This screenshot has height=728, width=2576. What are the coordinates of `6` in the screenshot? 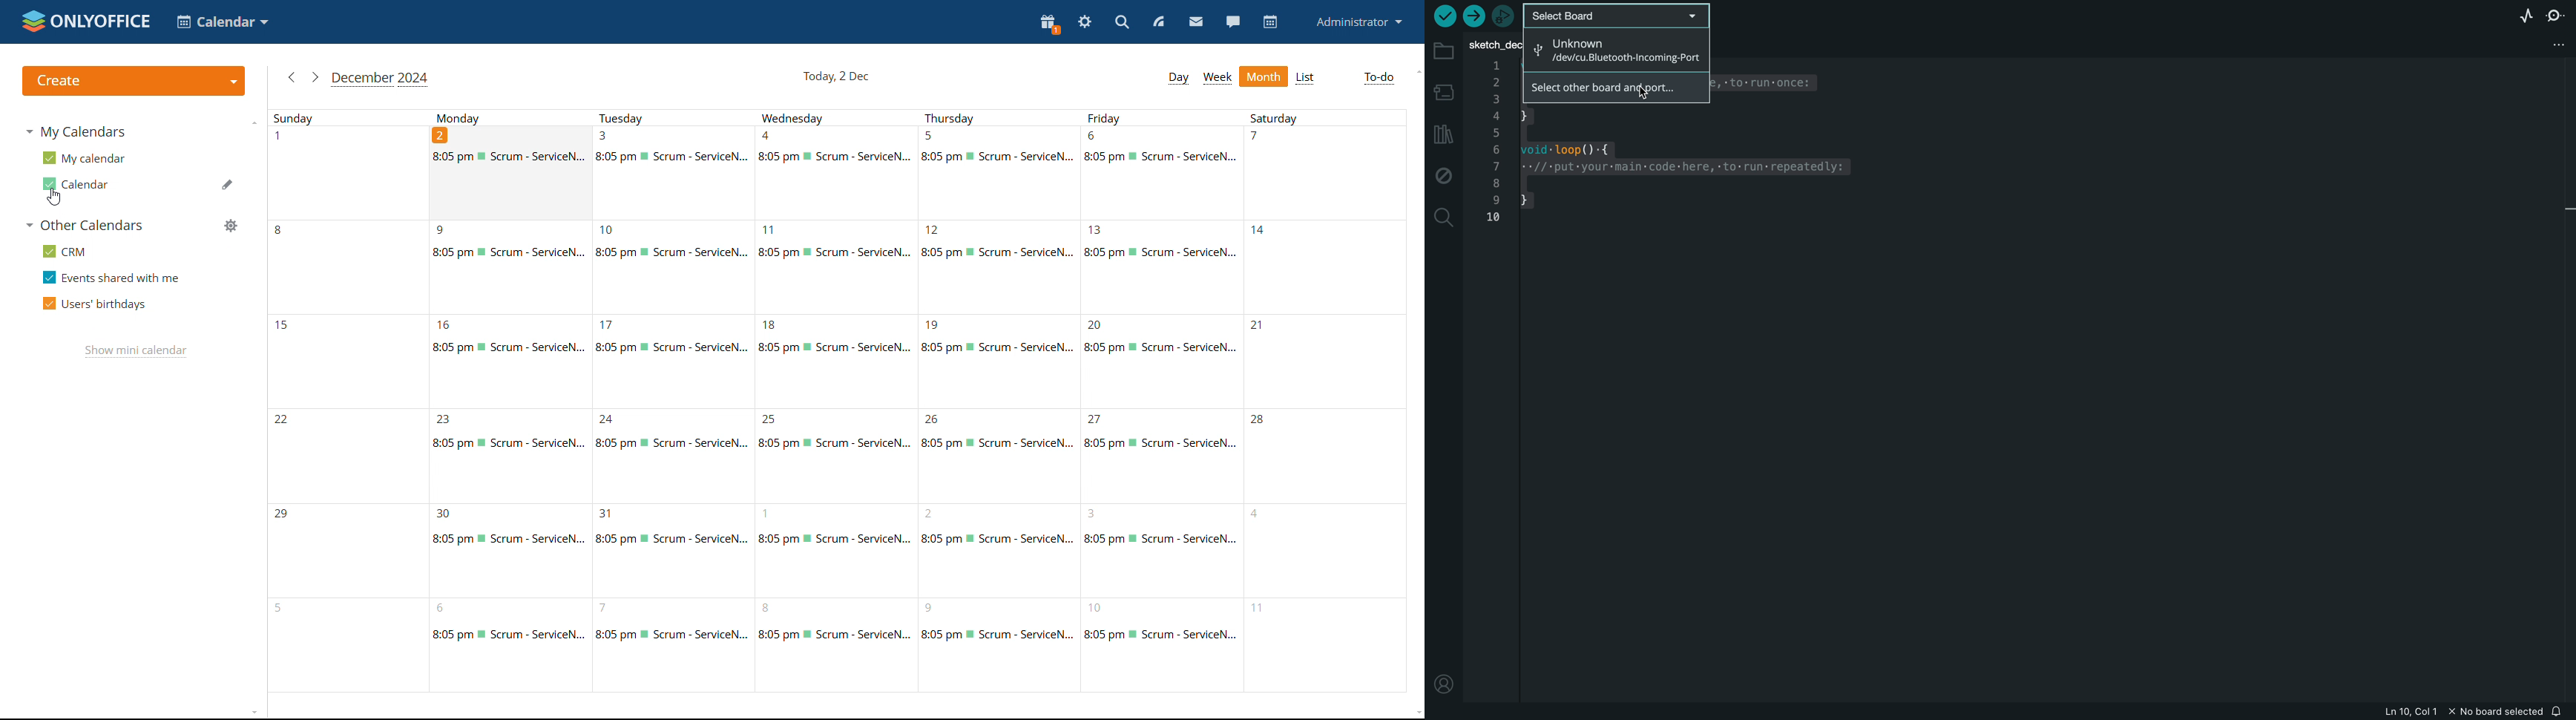 It's located at (1163, 173).